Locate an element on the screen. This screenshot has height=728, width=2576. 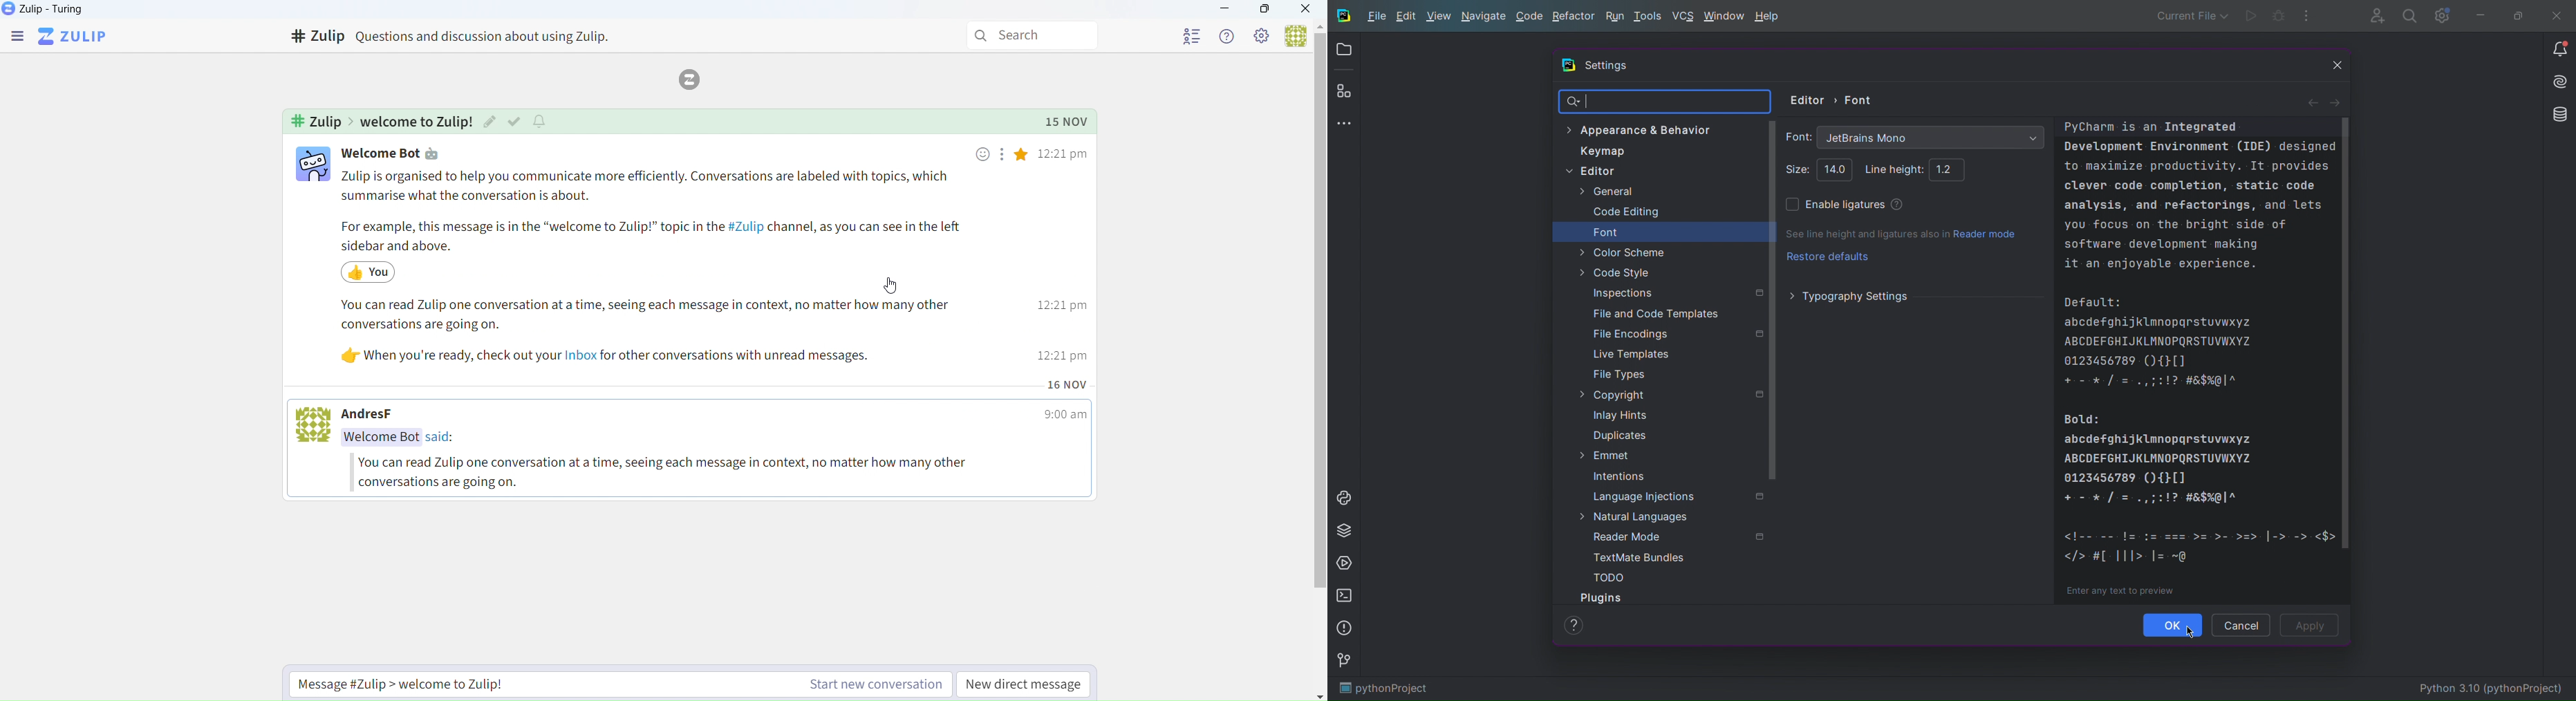
Font is located at coordinates (1797, 137).